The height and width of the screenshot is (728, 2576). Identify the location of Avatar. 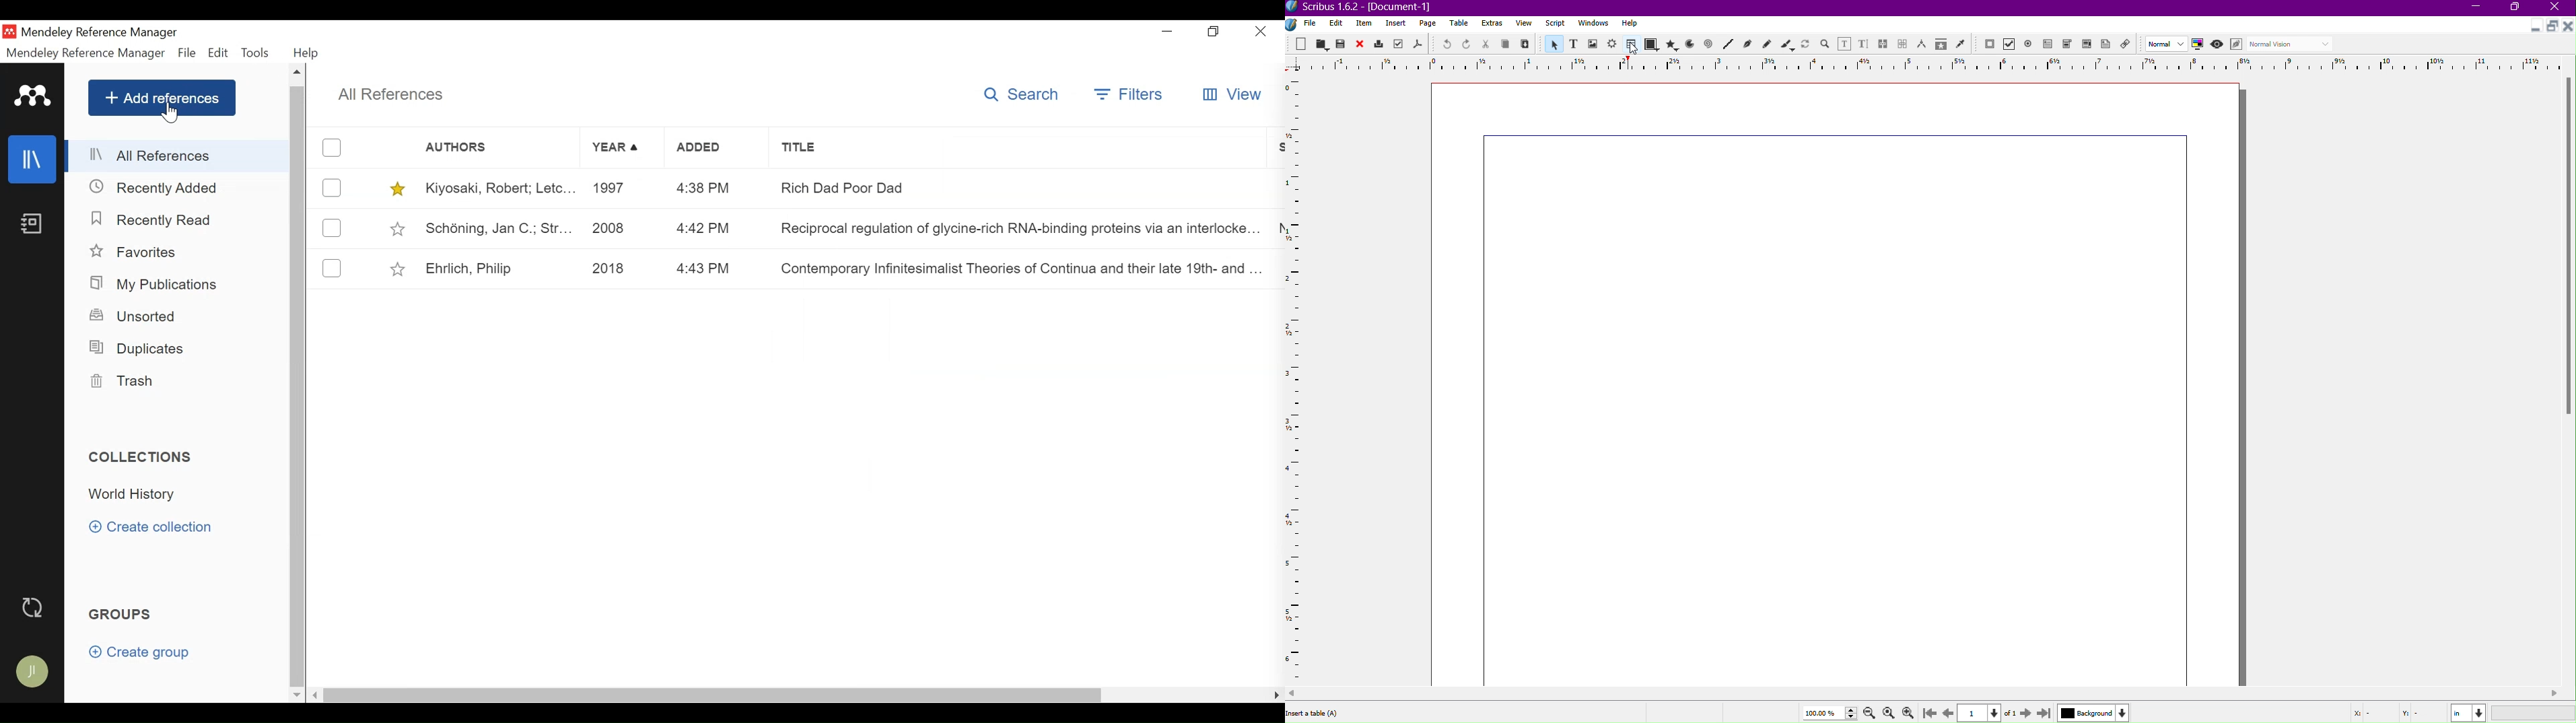
(31, 671).